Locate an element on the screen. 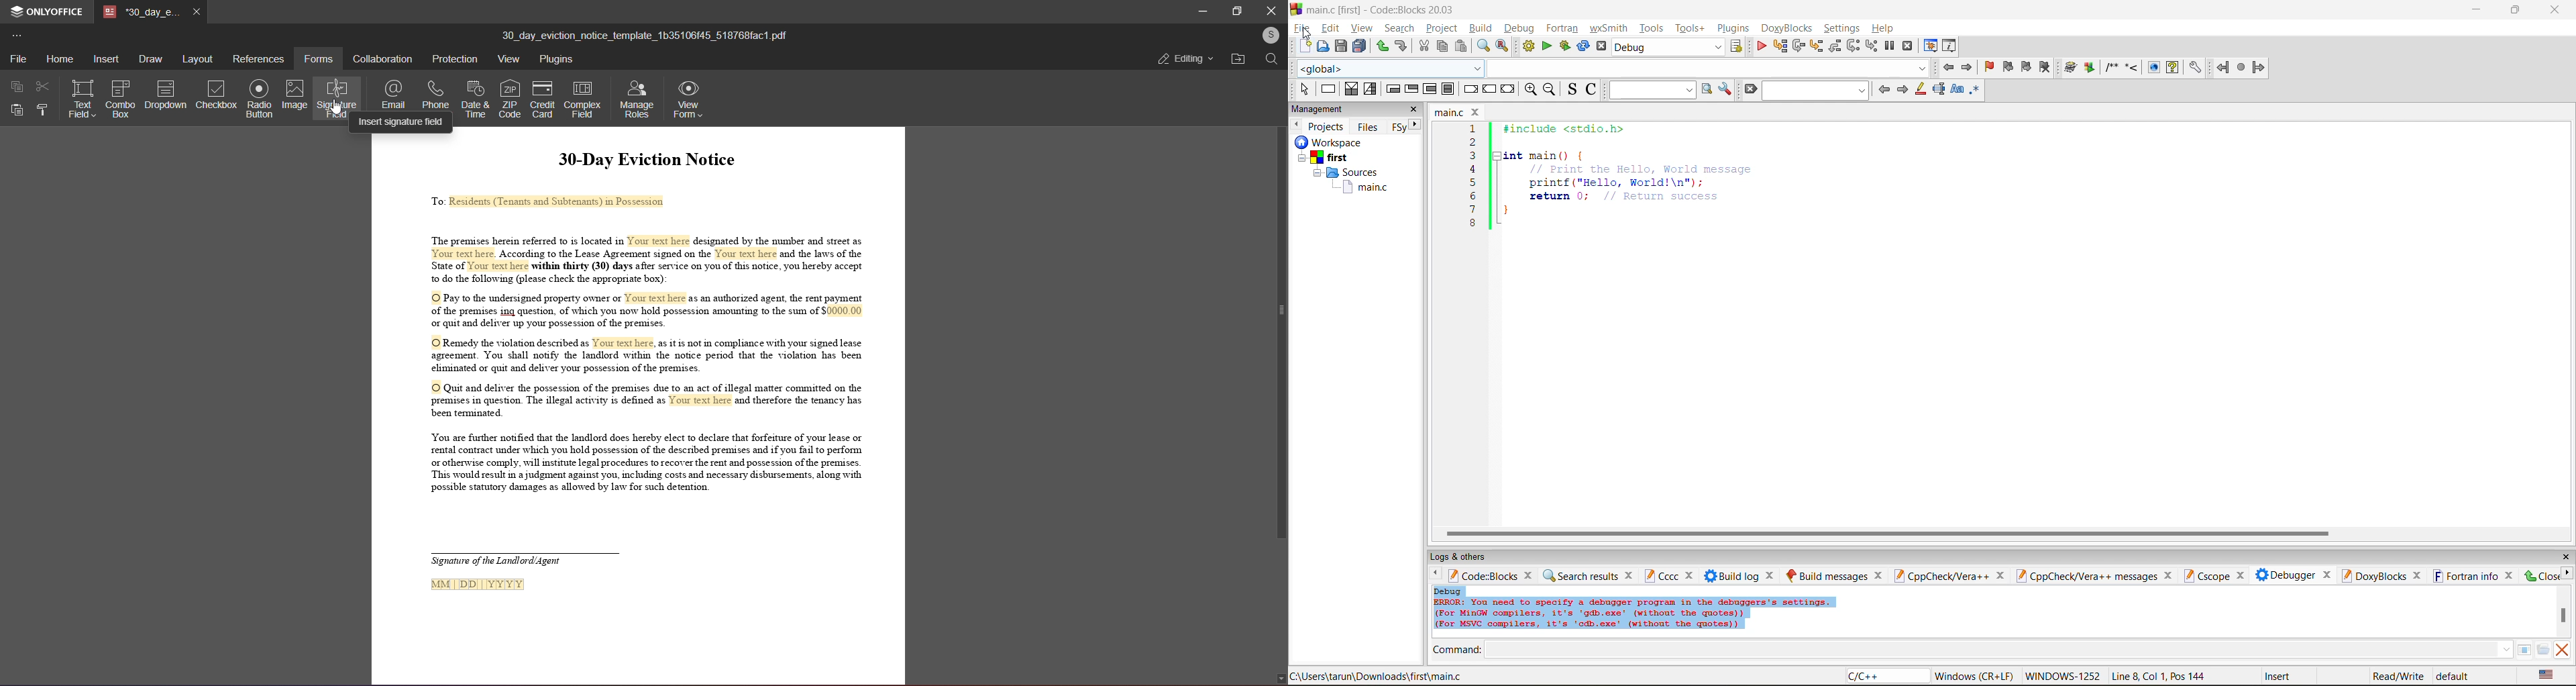 The height and width of the screenshot is (700, 2576). debug is located at coordinates (1517, 28).